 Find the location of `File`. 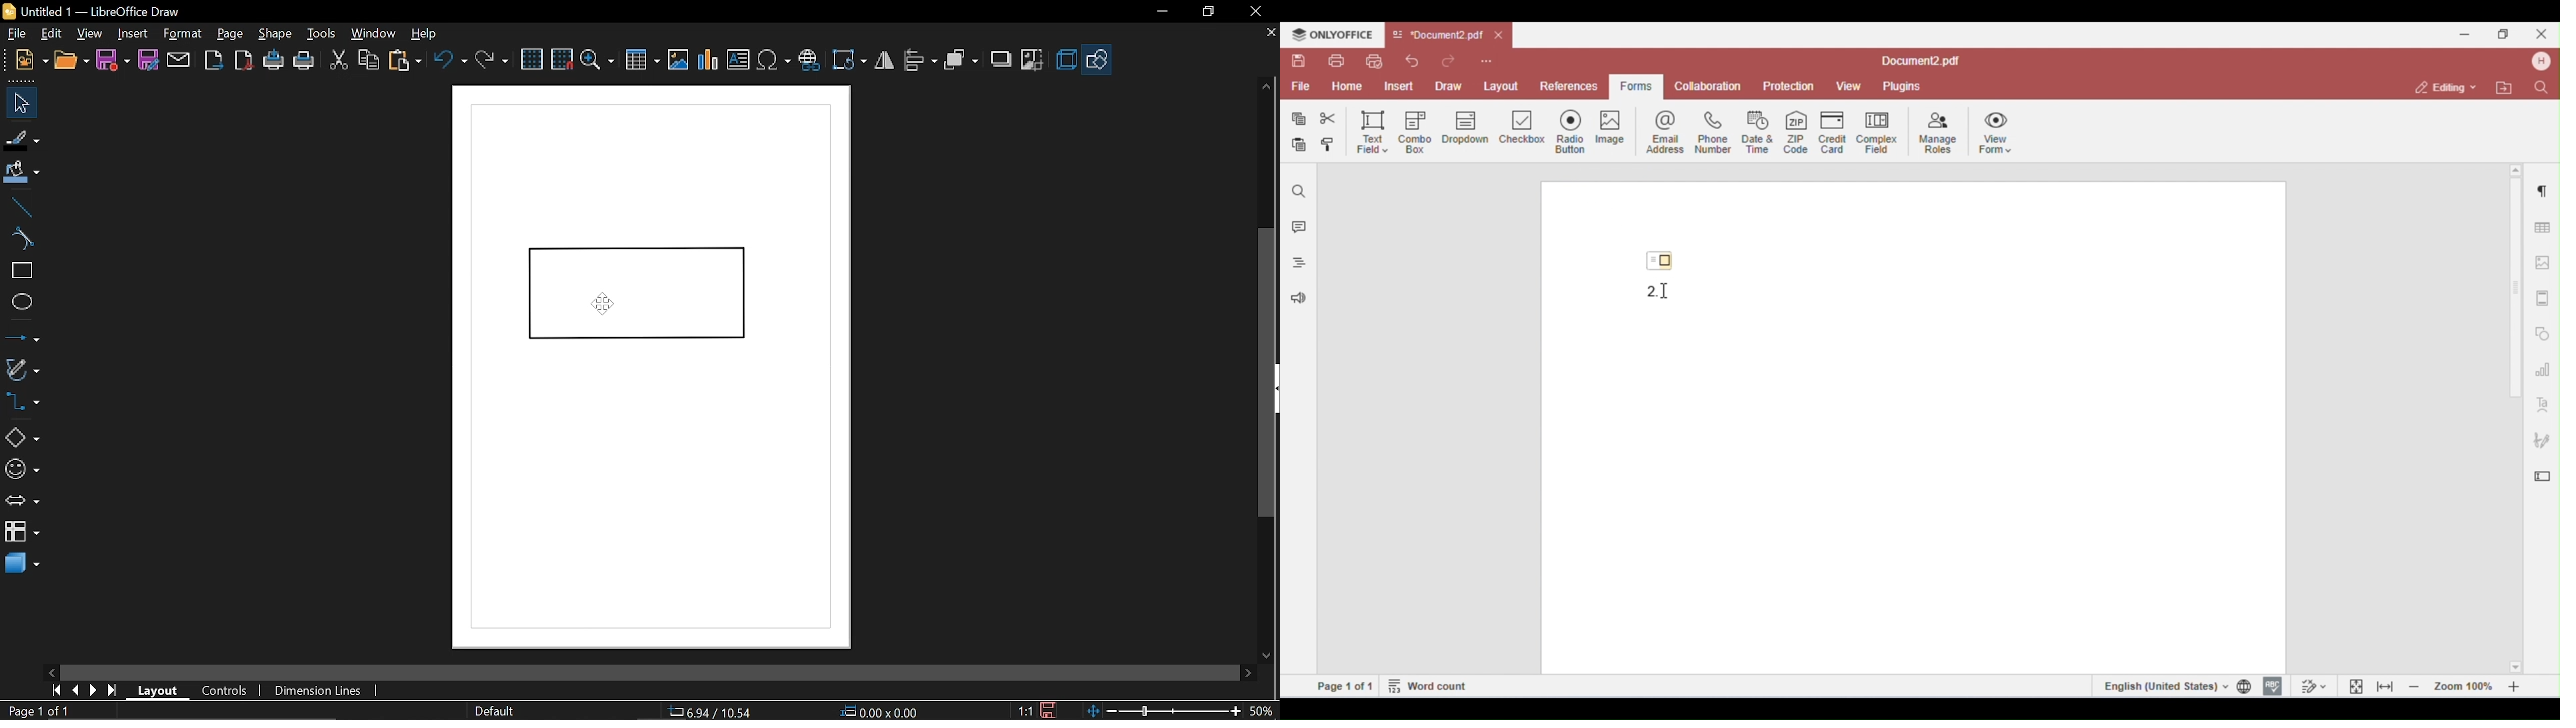

File is located at coordinates (19, 32).